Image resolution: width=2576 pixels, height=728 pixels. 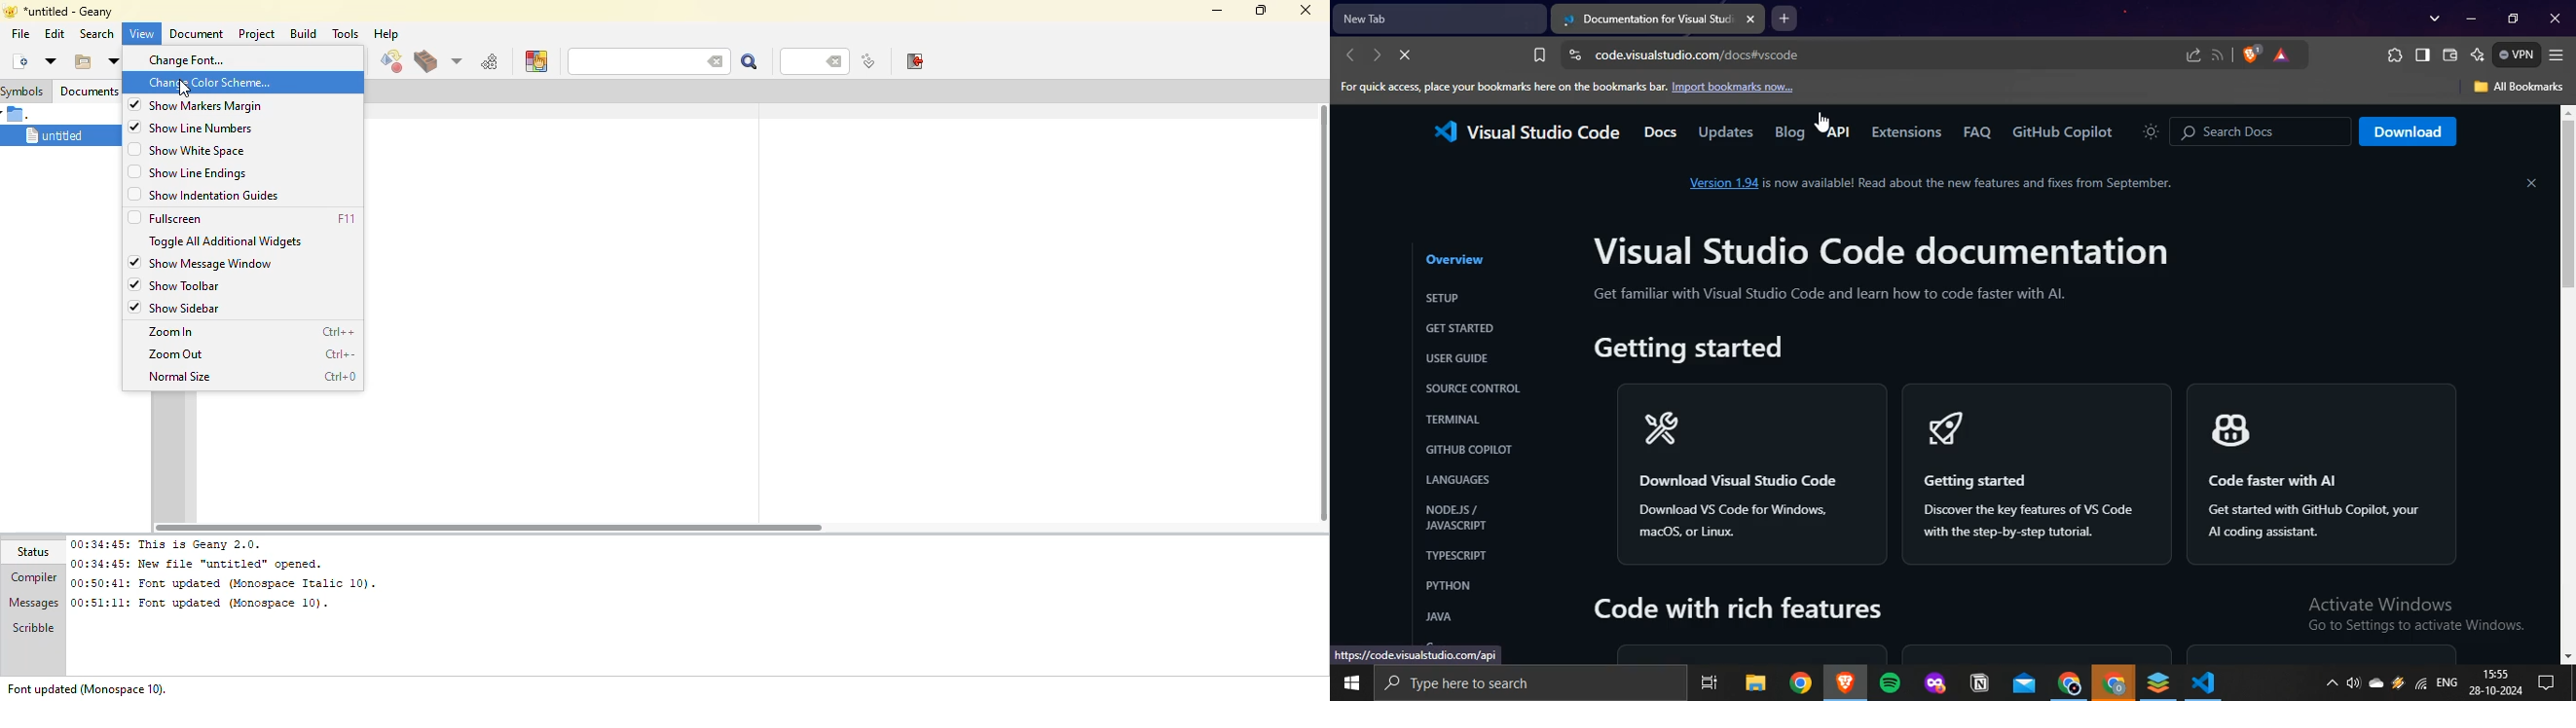 What do you see at coordinates (30, 630) in the screenshot?
I see `scribble` at bounding box center [30, 630].